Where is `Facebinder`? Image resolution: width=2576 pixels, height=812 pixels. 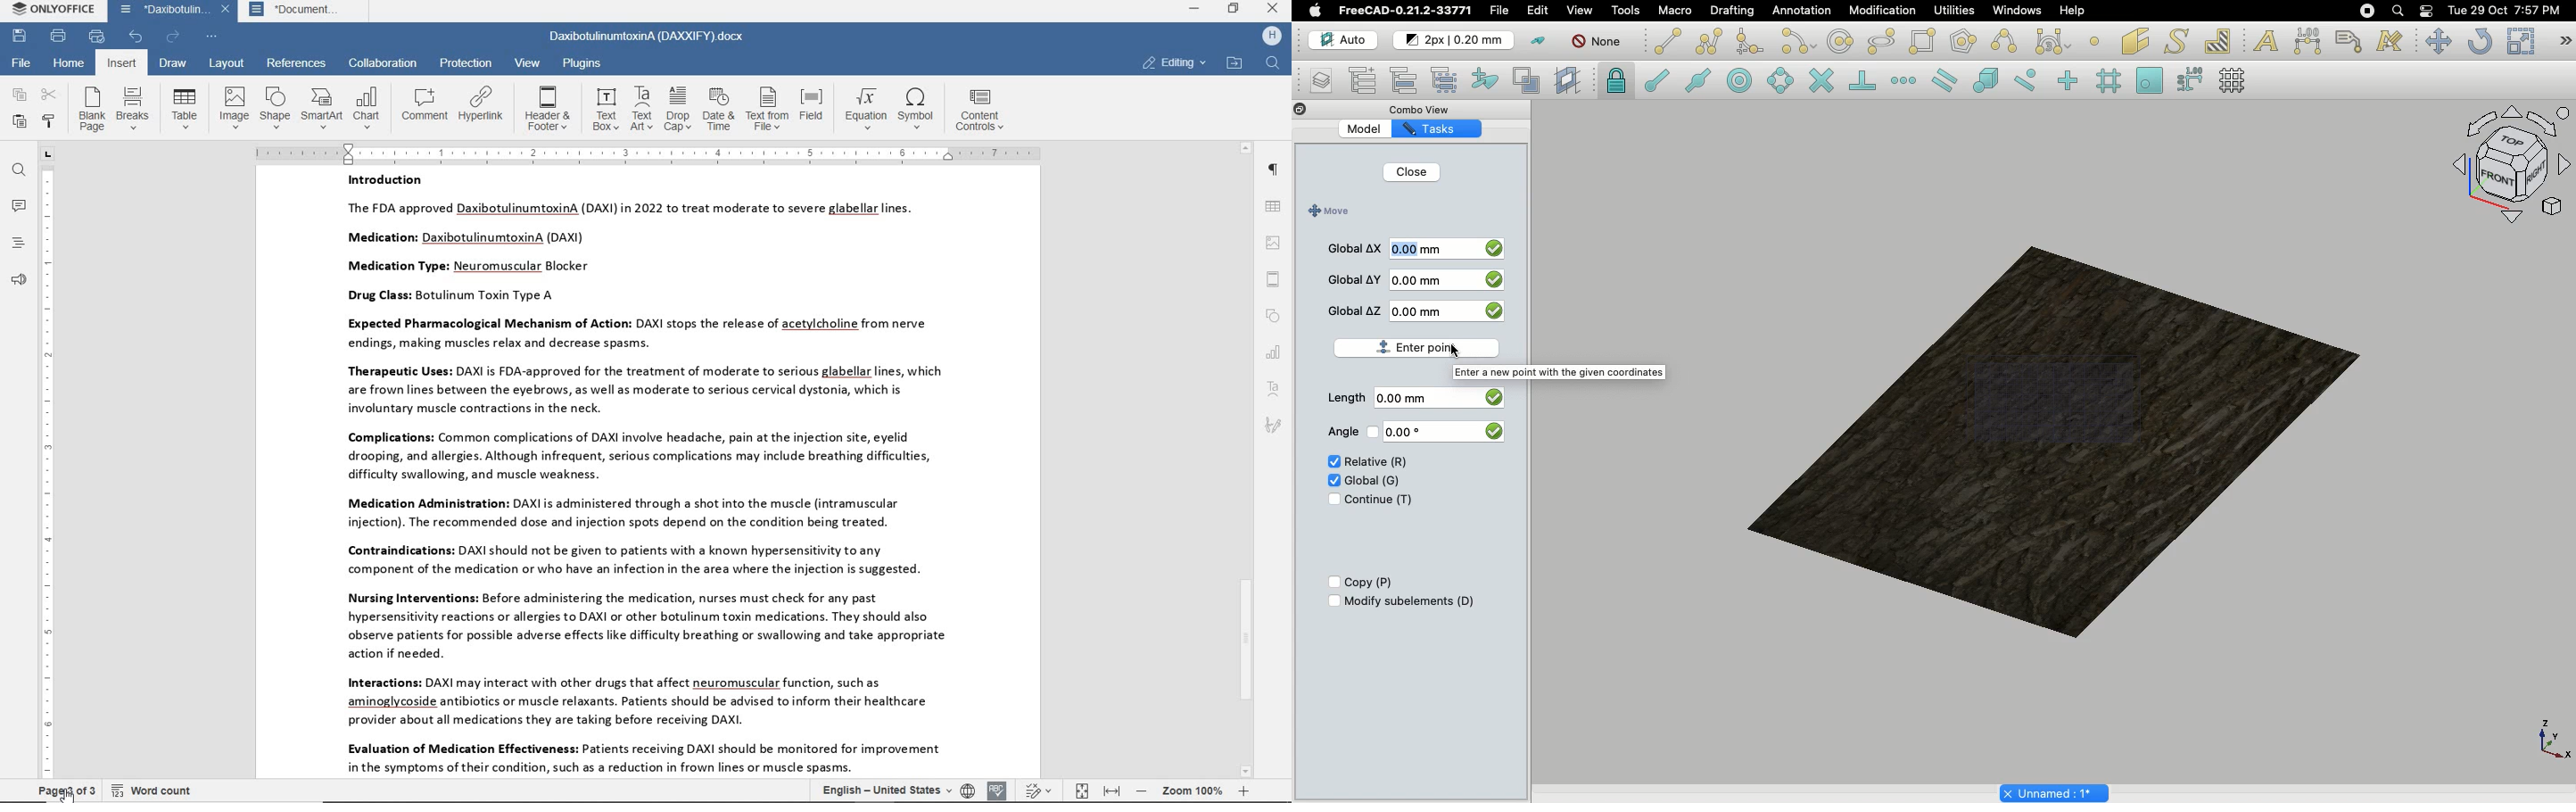 Facebinder is located at coordinates (2135, 43).